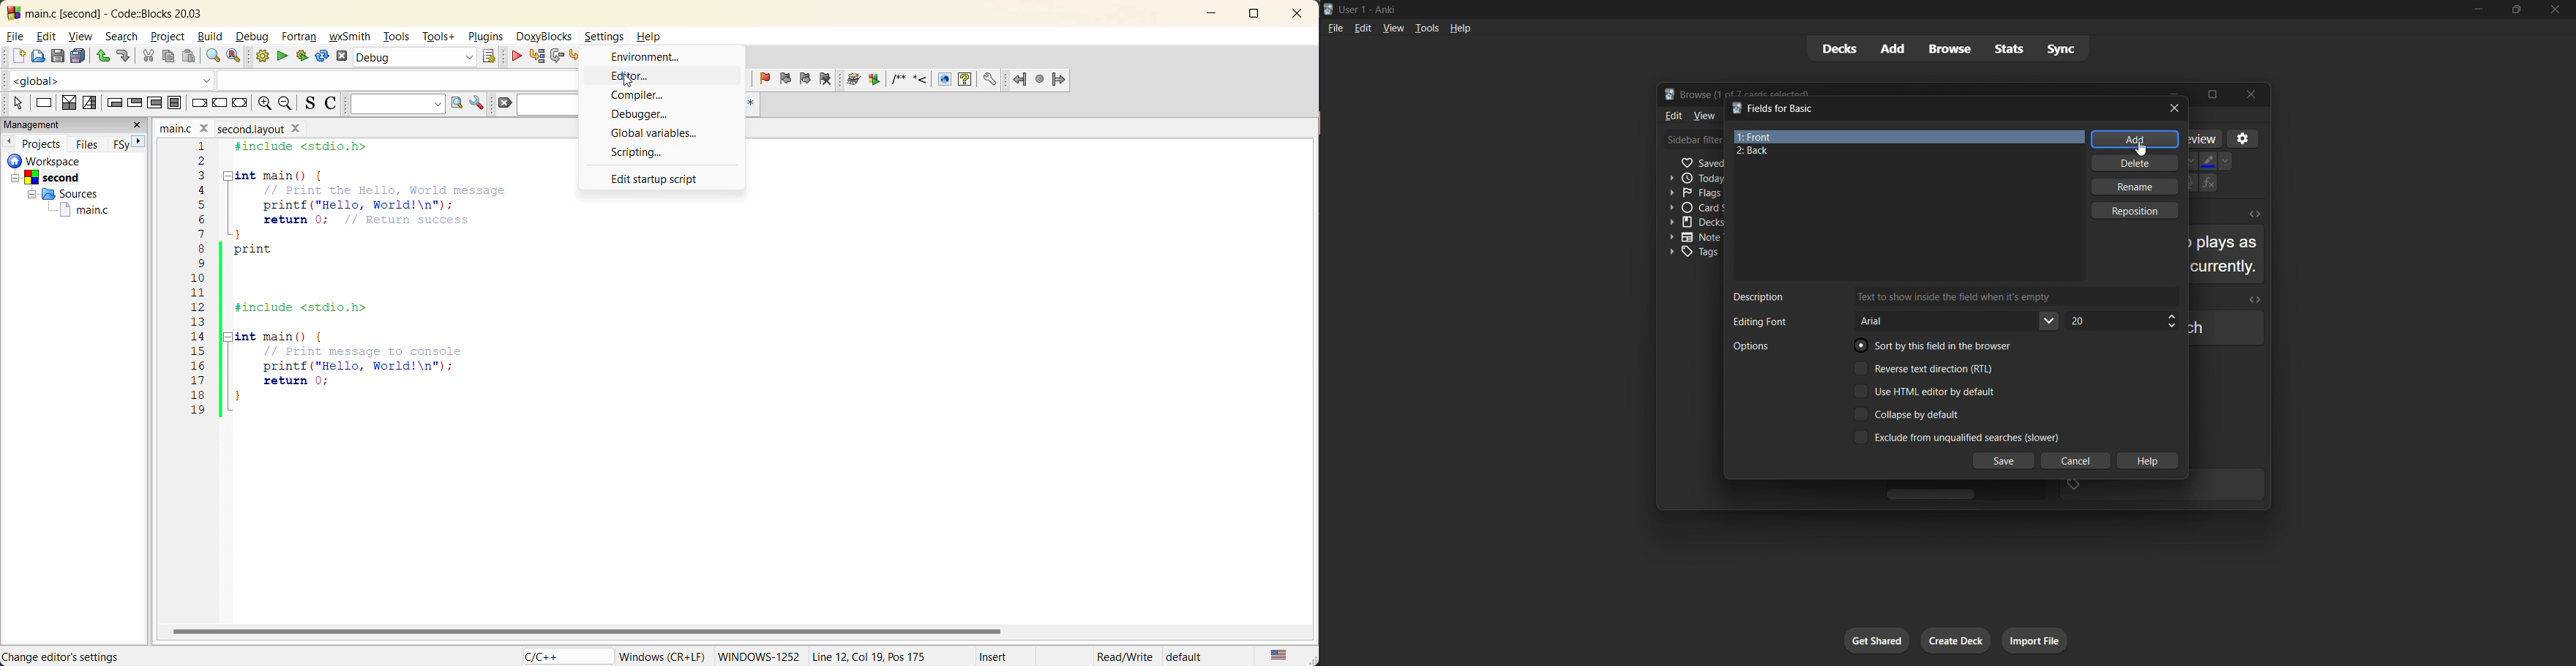  I want to click on Tags, so click(1693, 253).